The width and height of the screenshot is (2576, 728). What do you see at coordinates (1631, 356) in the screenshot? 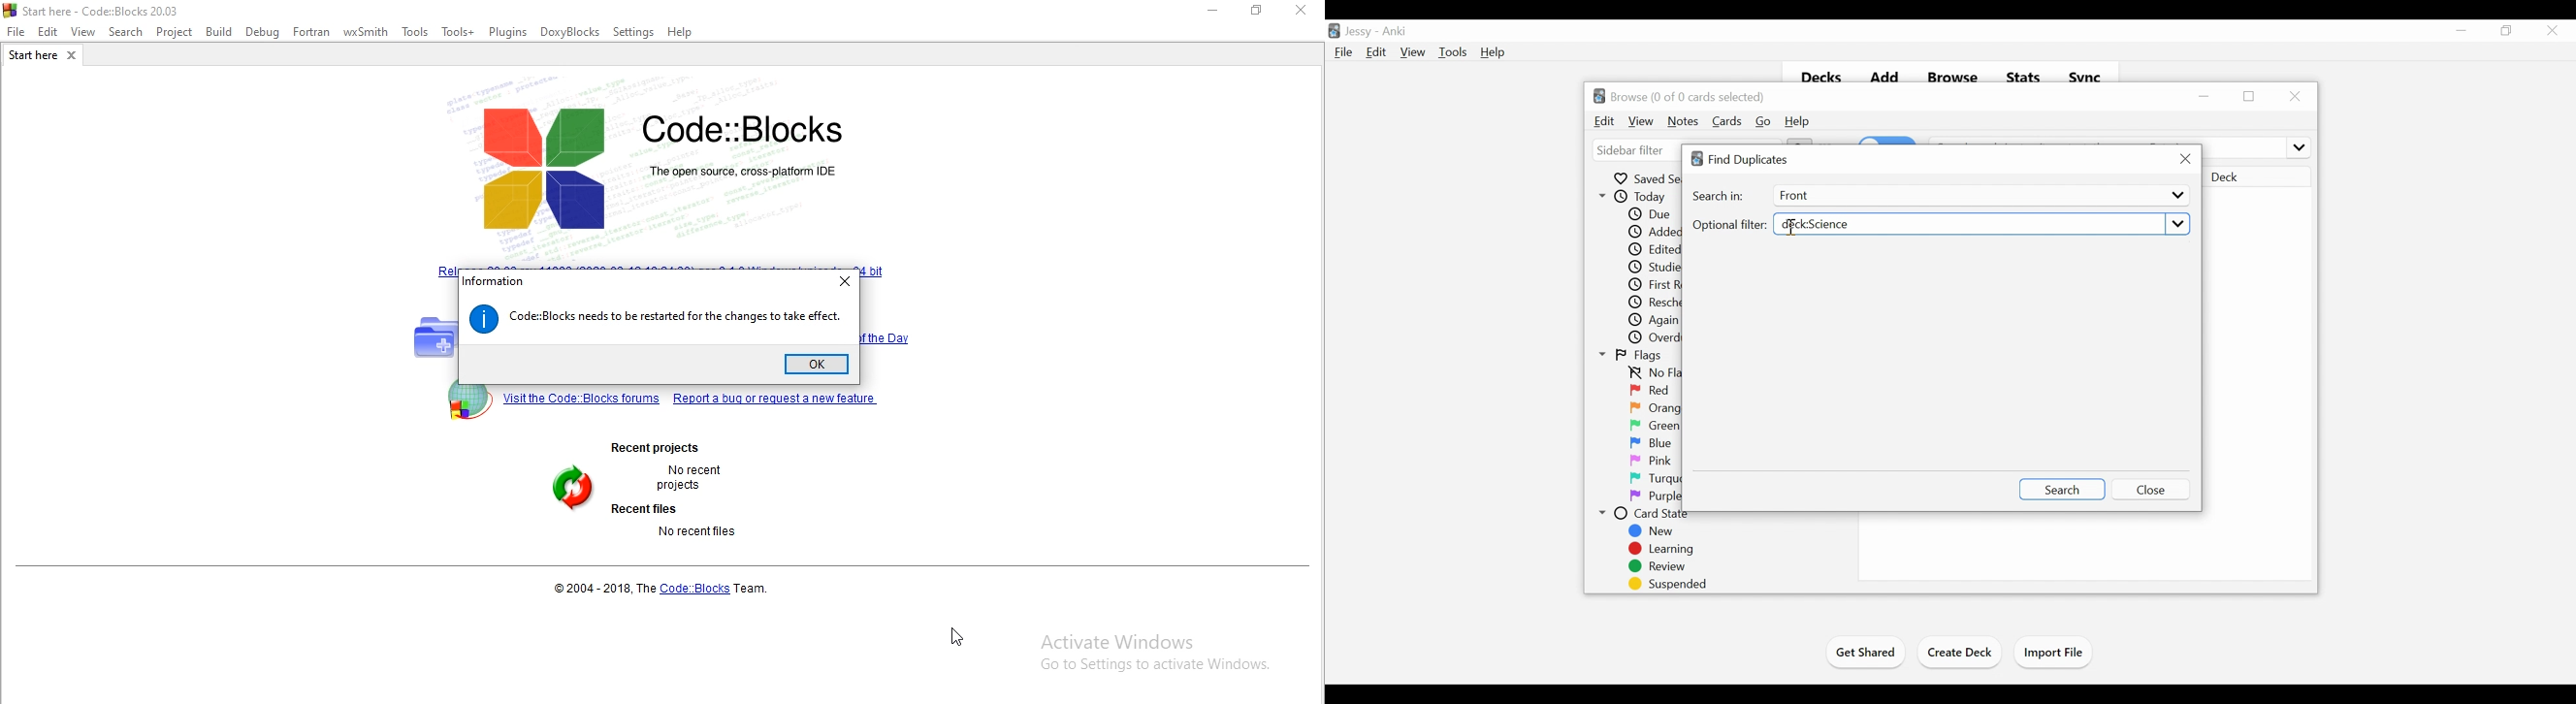
I see `Flags` at bounding box center [1631, 356].